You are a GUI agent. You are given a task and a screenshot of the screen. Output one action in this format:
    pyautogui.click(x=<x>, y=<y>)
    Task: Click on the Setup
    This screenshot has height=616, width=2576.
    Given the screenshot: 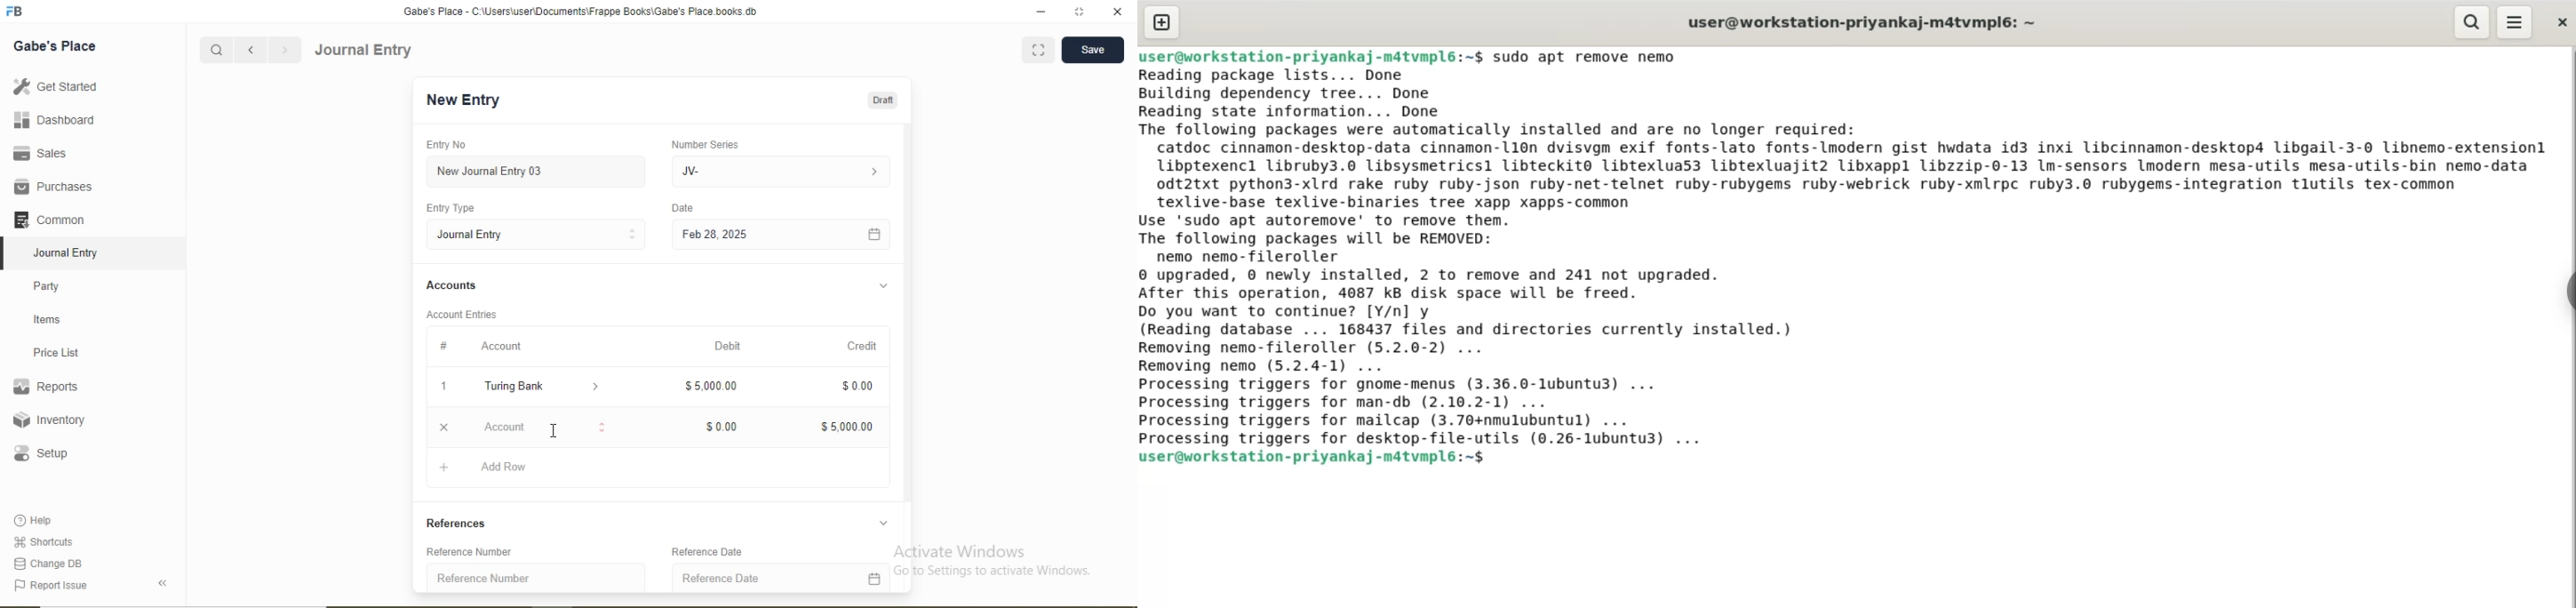 What is the action you would take?
    pyautogui.click(x=40, y=453)
    